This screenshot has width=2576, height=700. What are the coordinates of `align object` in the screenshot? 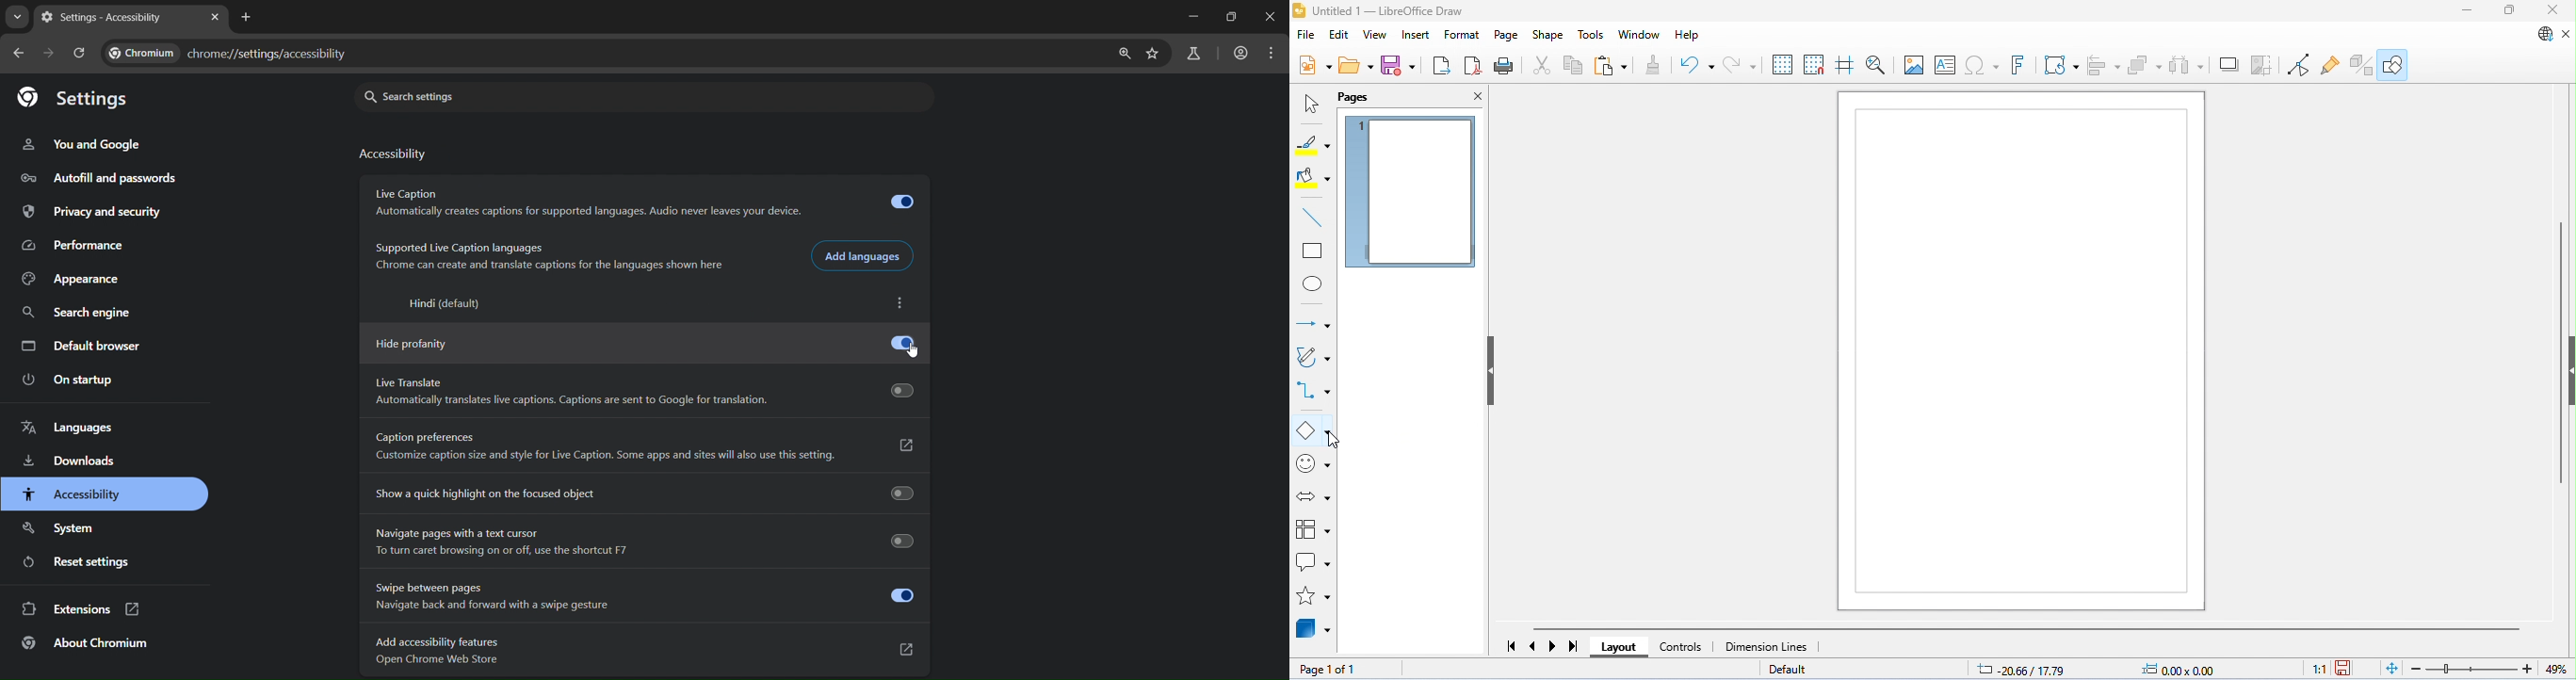 It's located at (2103, 67).